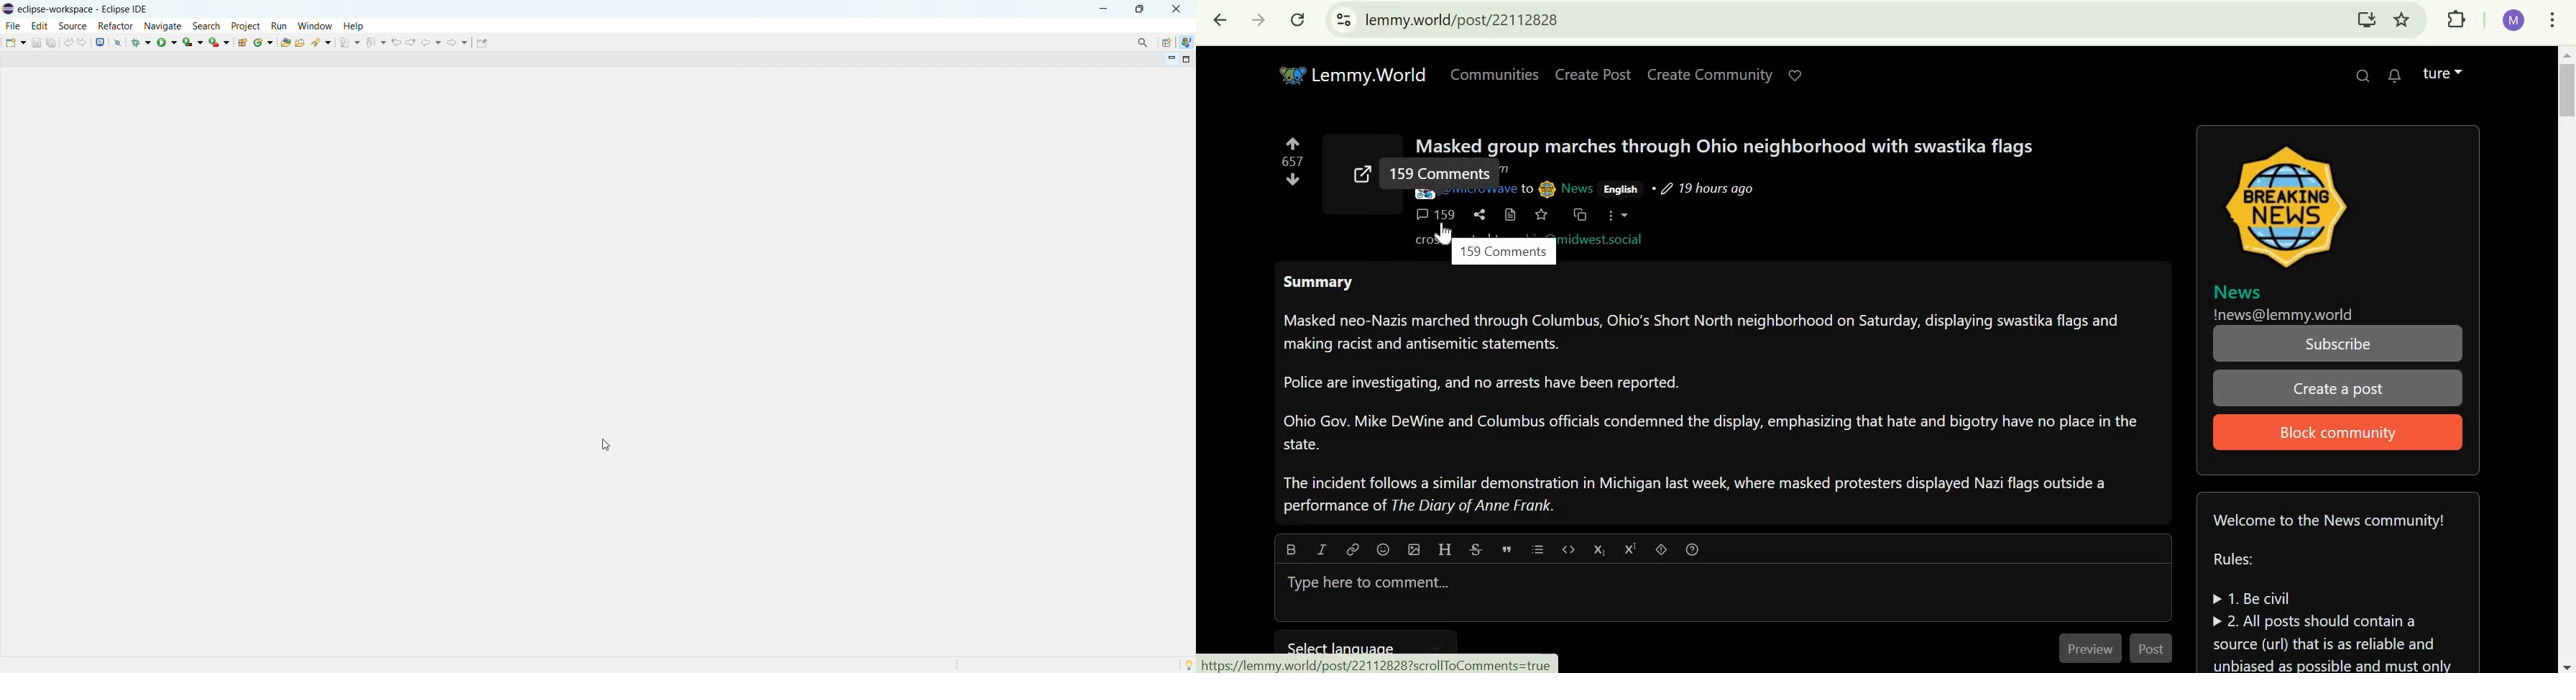 The height and width of the screenshot is (700, 2576). What do you see at coordinates (1294, 147) in the screenshot?
I see `upvote` at bounding box center [1294, 147].